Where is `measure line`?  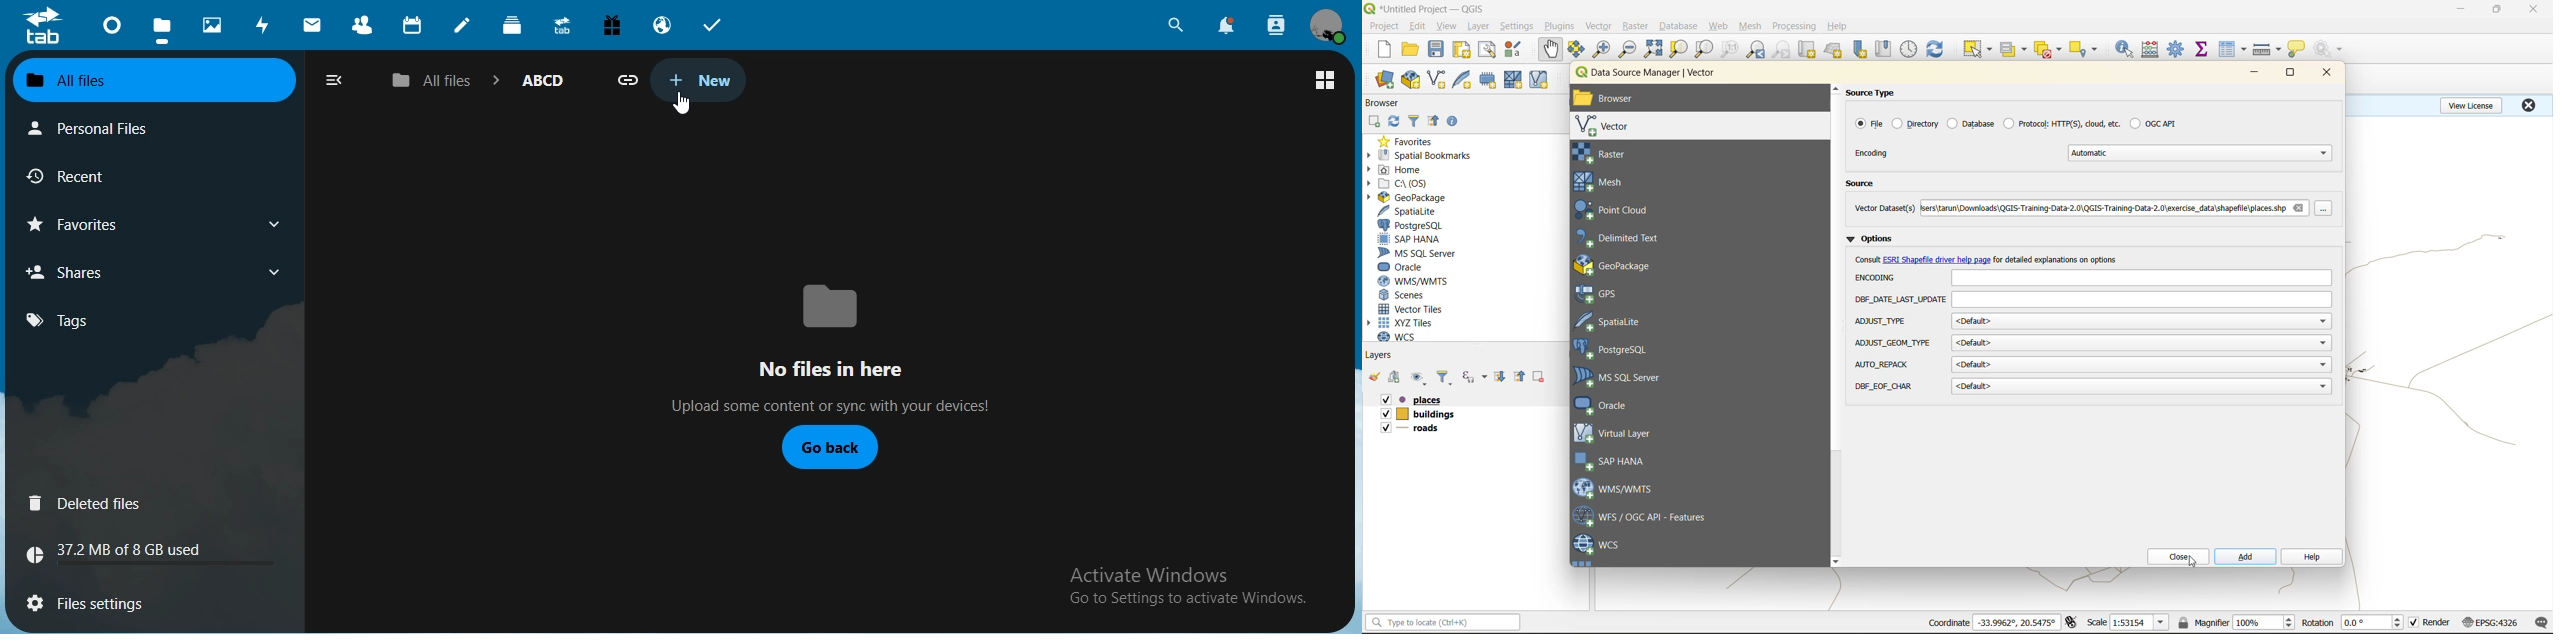 measure line is located at coordinates (2269, 50).